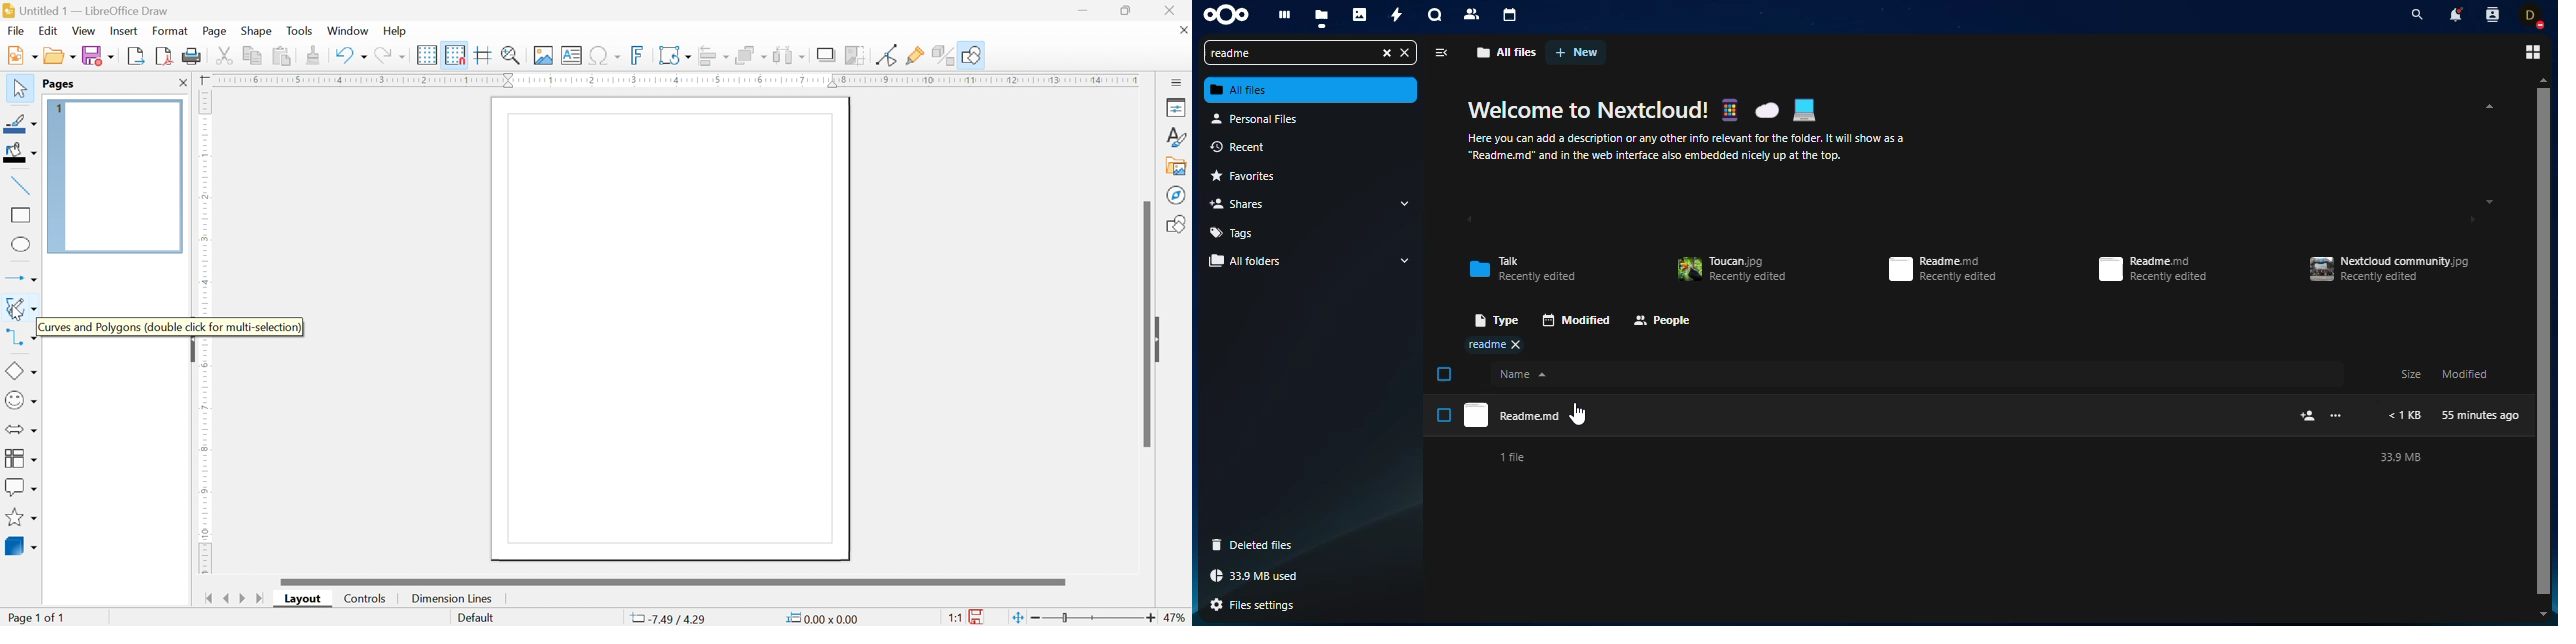  Describe the element at coordinates (606, 55) in the screenshot. I see `insert special characters` at that location.